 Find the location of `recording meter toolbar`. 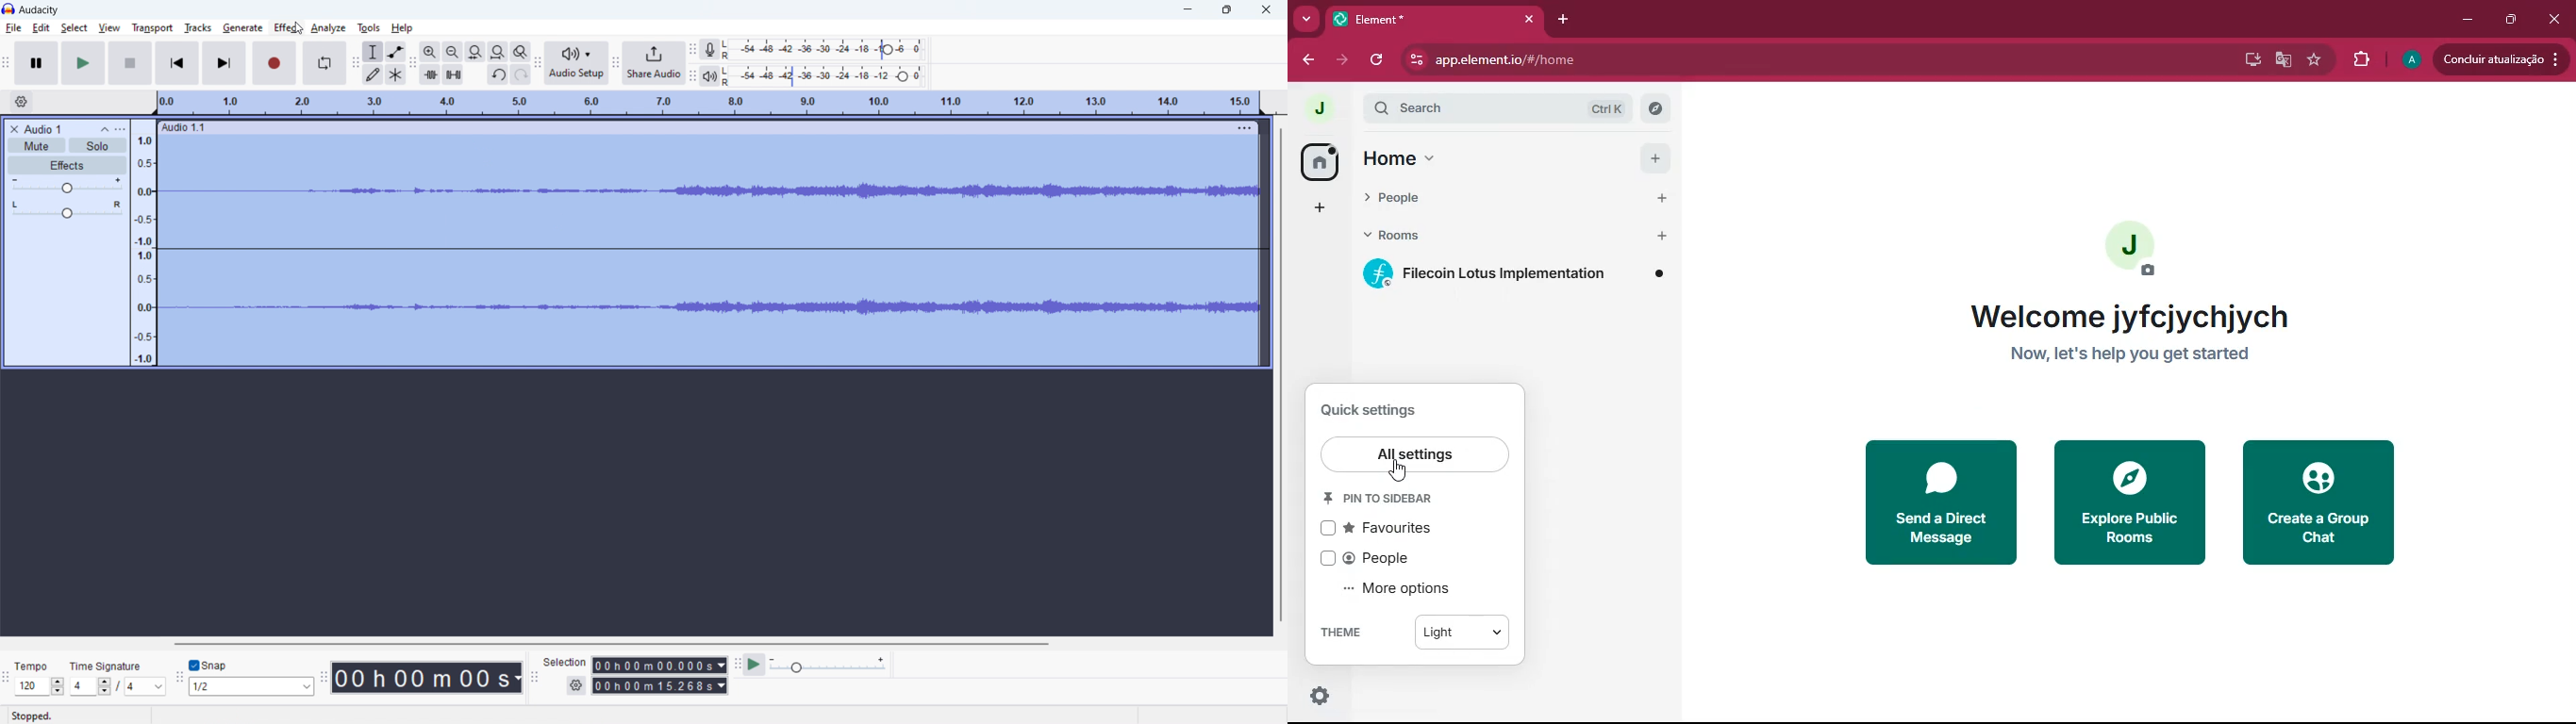

recording meter toolbar is located at coordinates (694, 50).